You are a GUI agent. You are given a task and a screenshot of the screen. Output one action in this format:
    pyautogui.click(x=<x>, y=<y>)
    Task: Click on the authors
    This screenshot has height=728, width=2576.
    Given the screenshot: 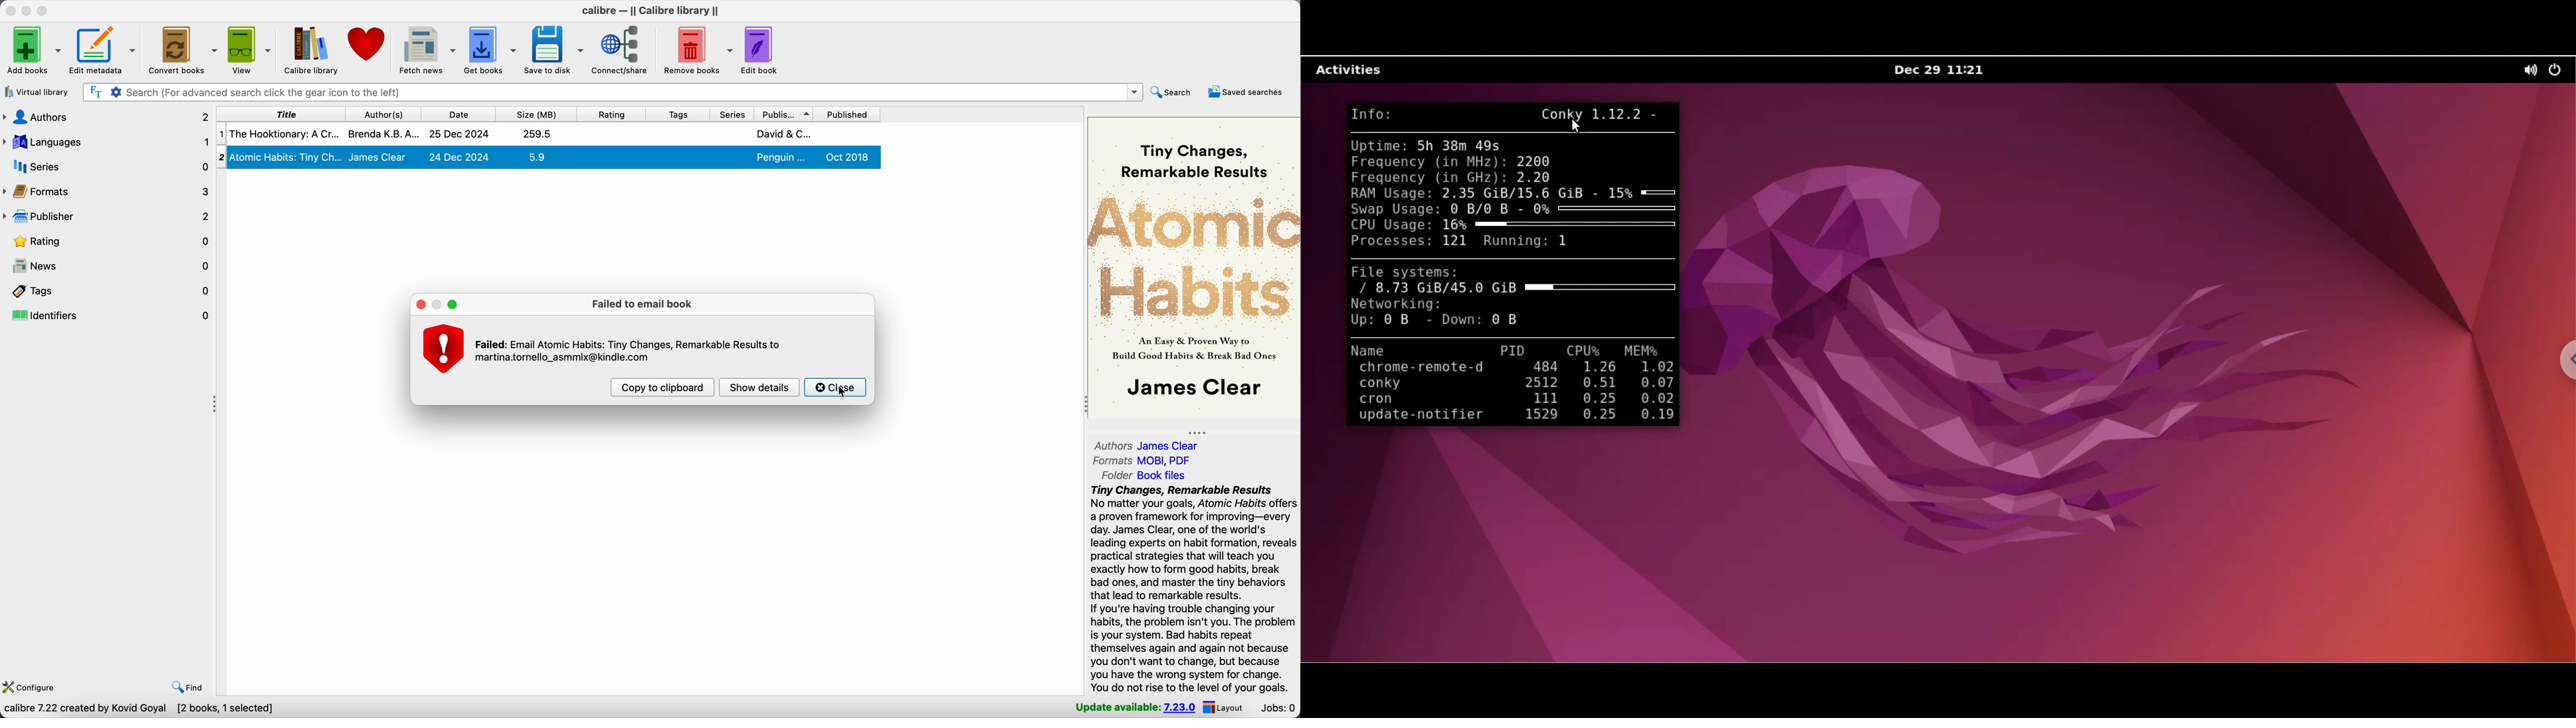 What is the action you would take?
    pyautogui.click(x=106, y=119)
    